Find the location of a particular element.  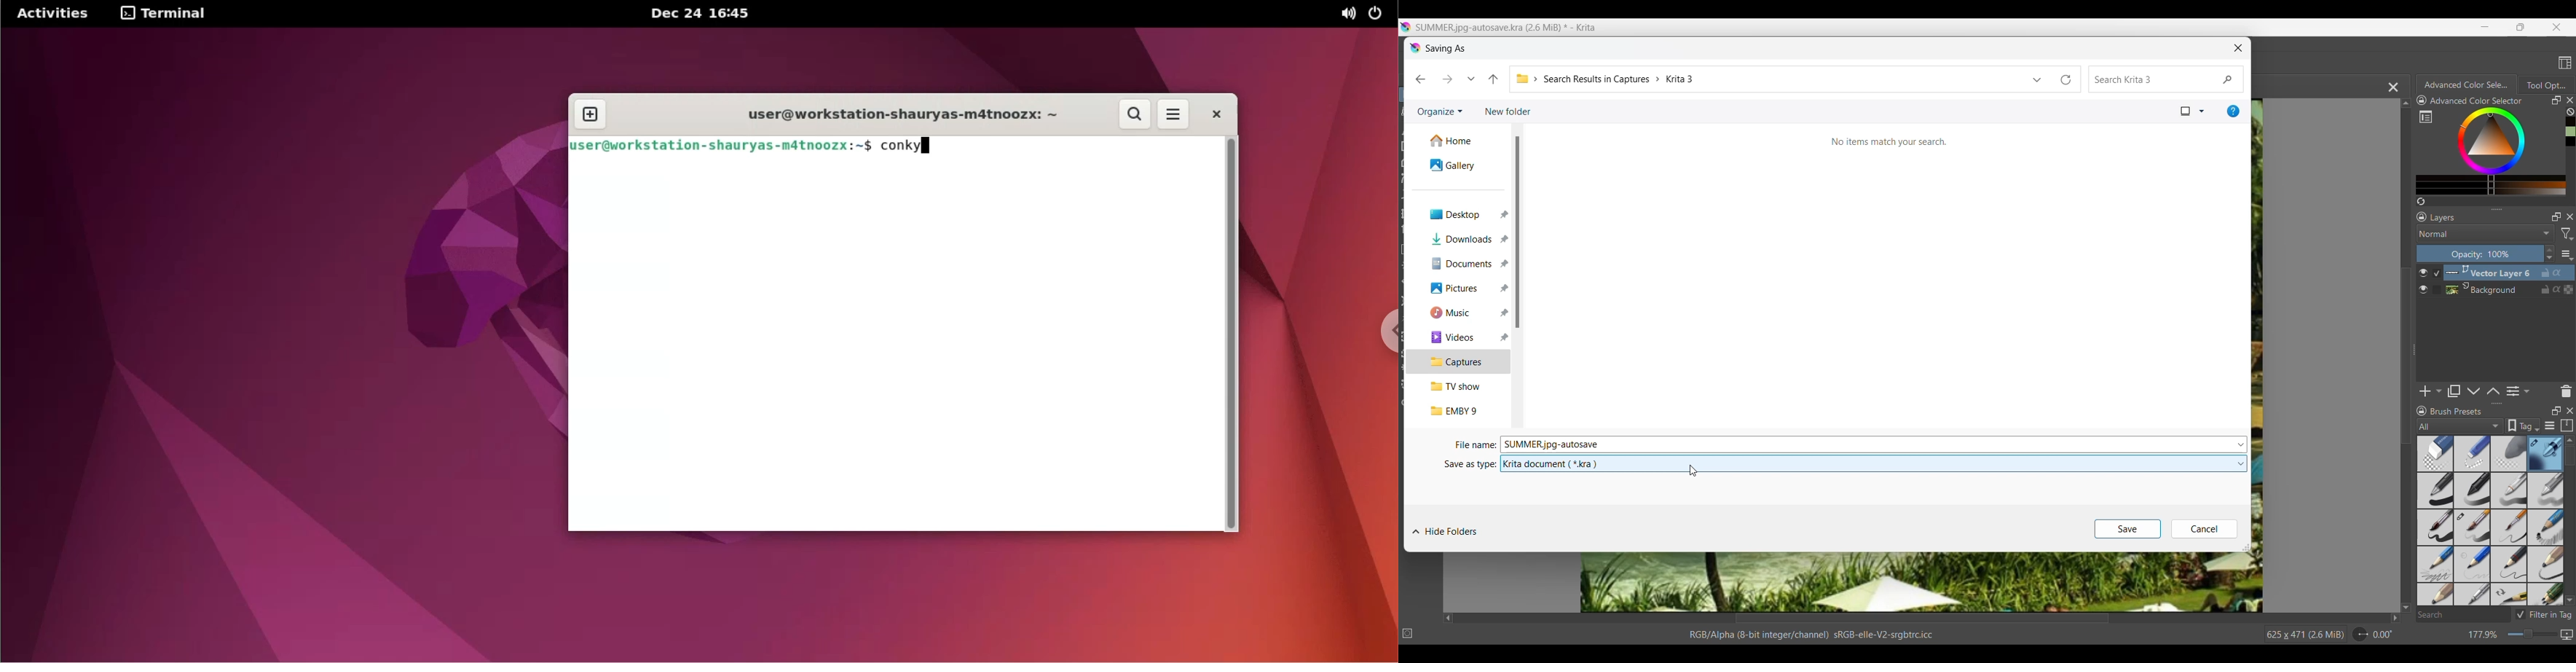

Show the tag box options is located at coordinates (2523, 425).